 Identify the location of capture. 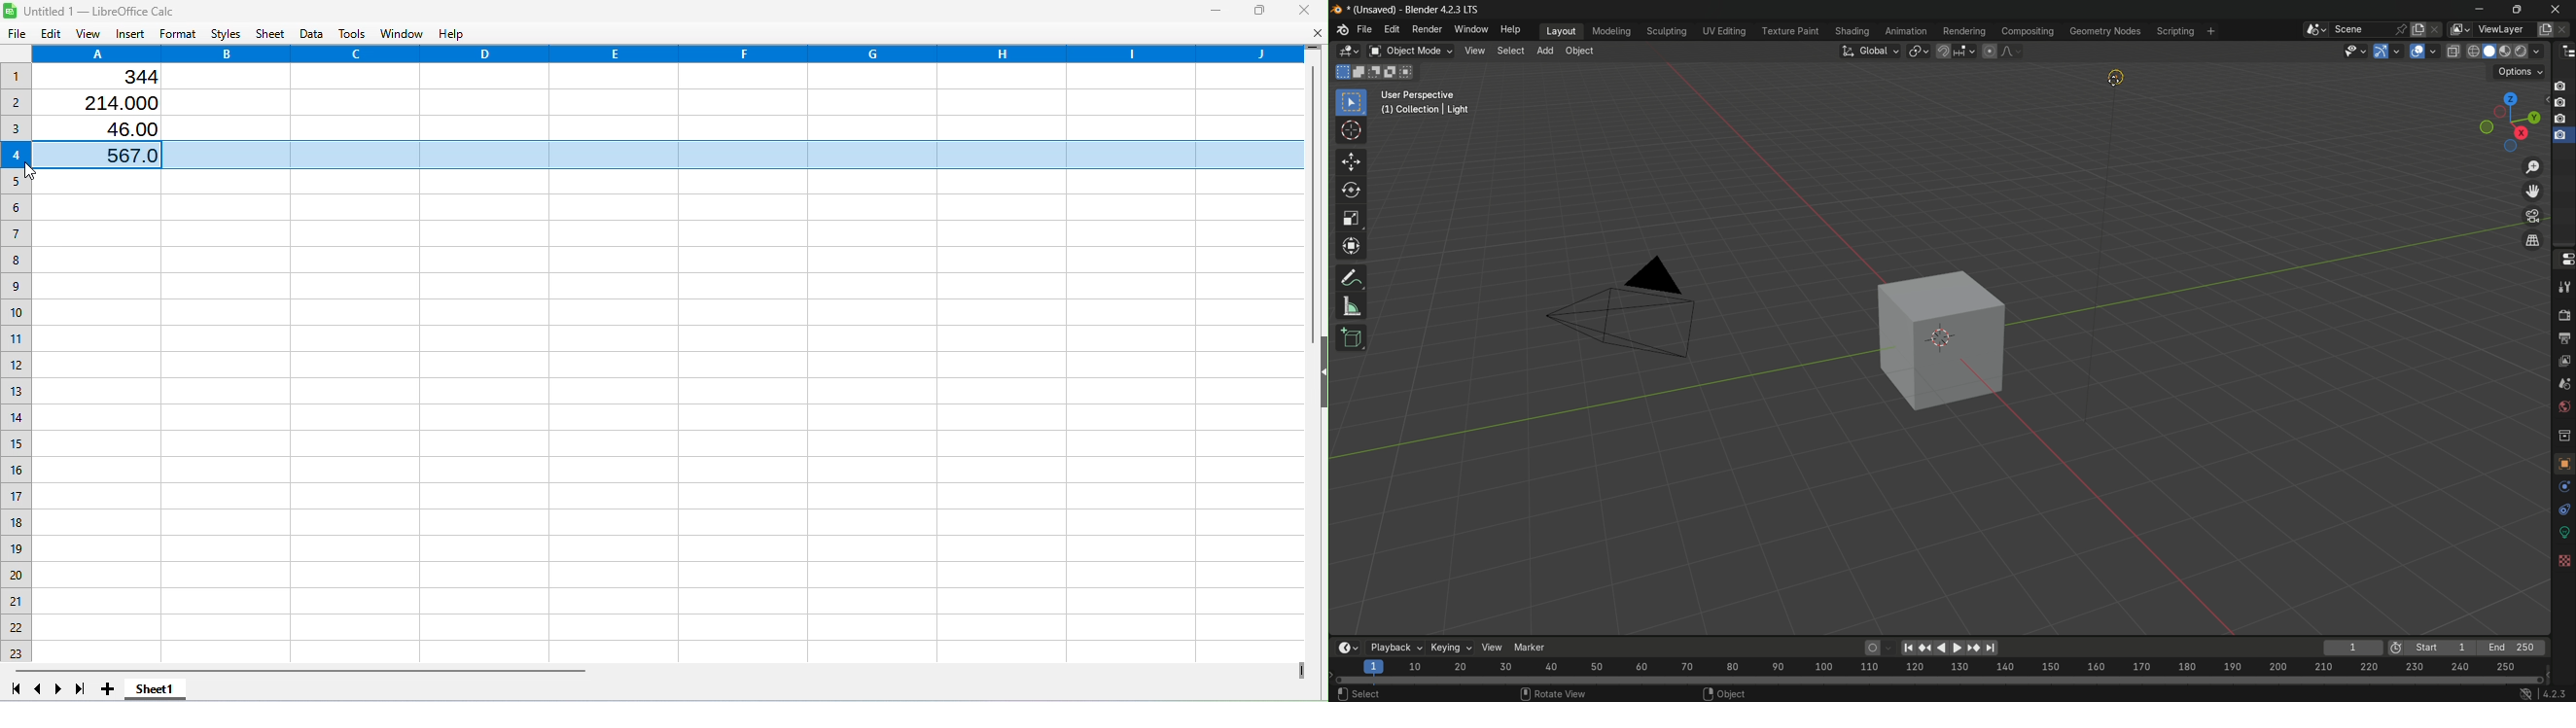
(2561, 120).